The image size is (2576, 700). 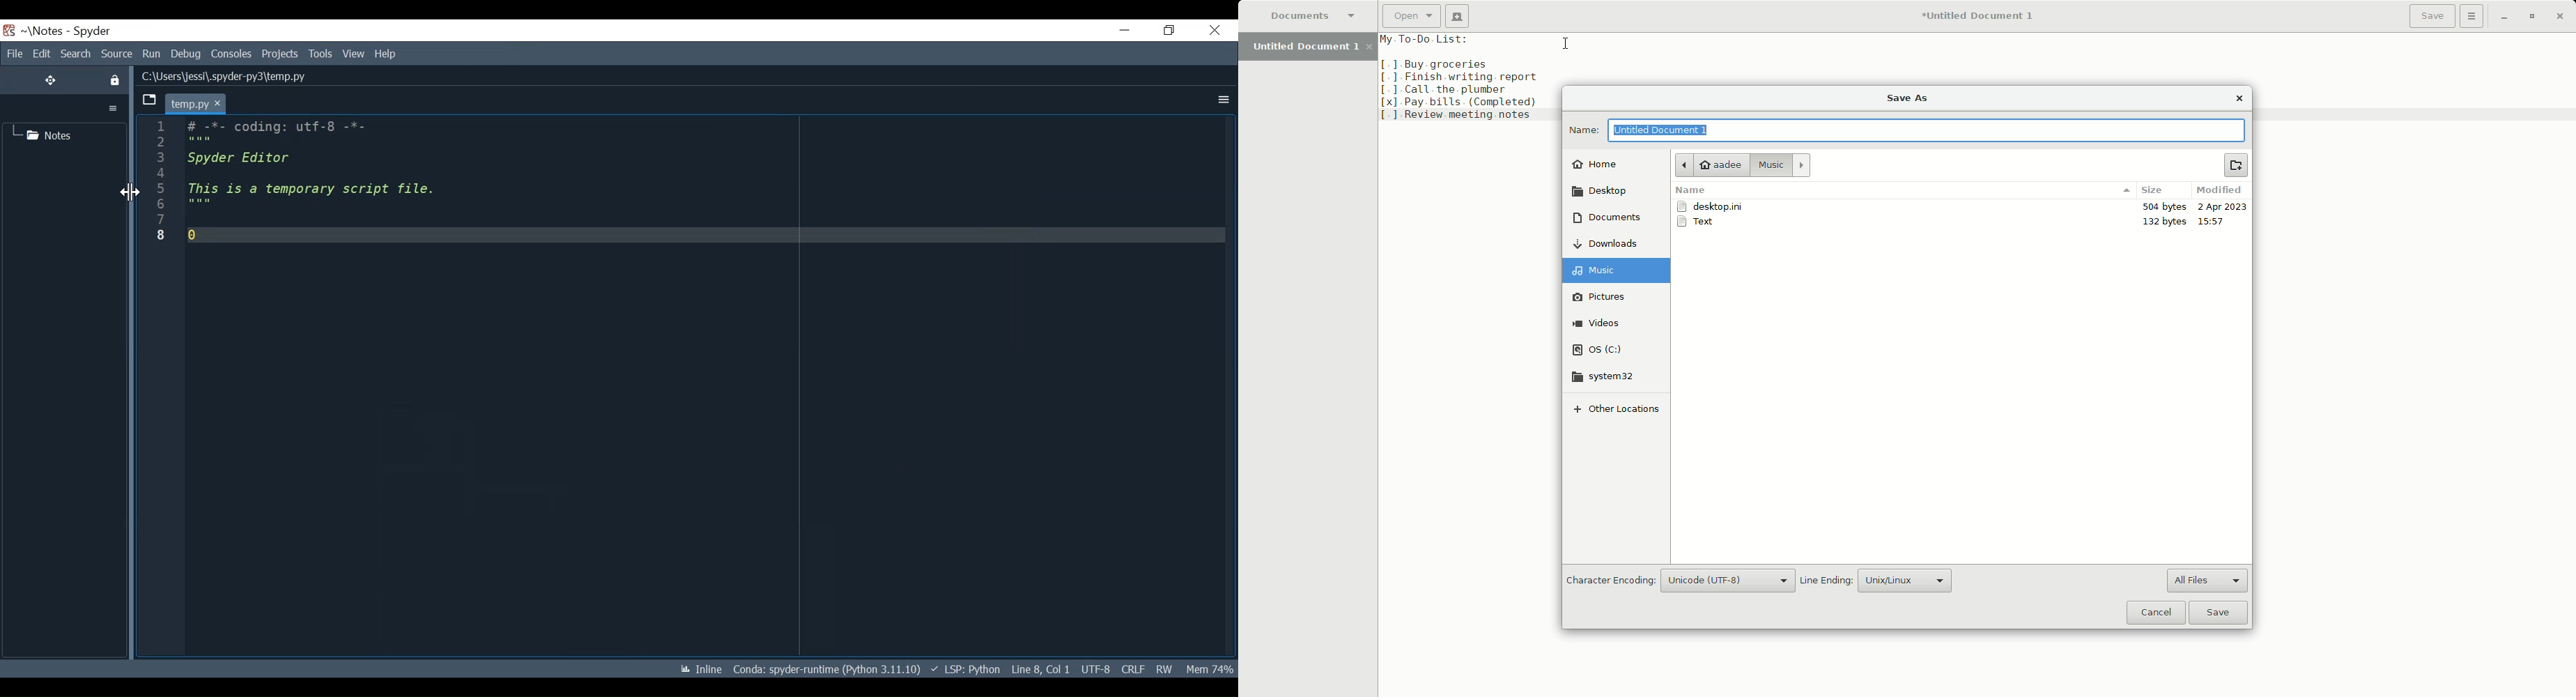 I want to click on Move, so click(x=51, y=81).